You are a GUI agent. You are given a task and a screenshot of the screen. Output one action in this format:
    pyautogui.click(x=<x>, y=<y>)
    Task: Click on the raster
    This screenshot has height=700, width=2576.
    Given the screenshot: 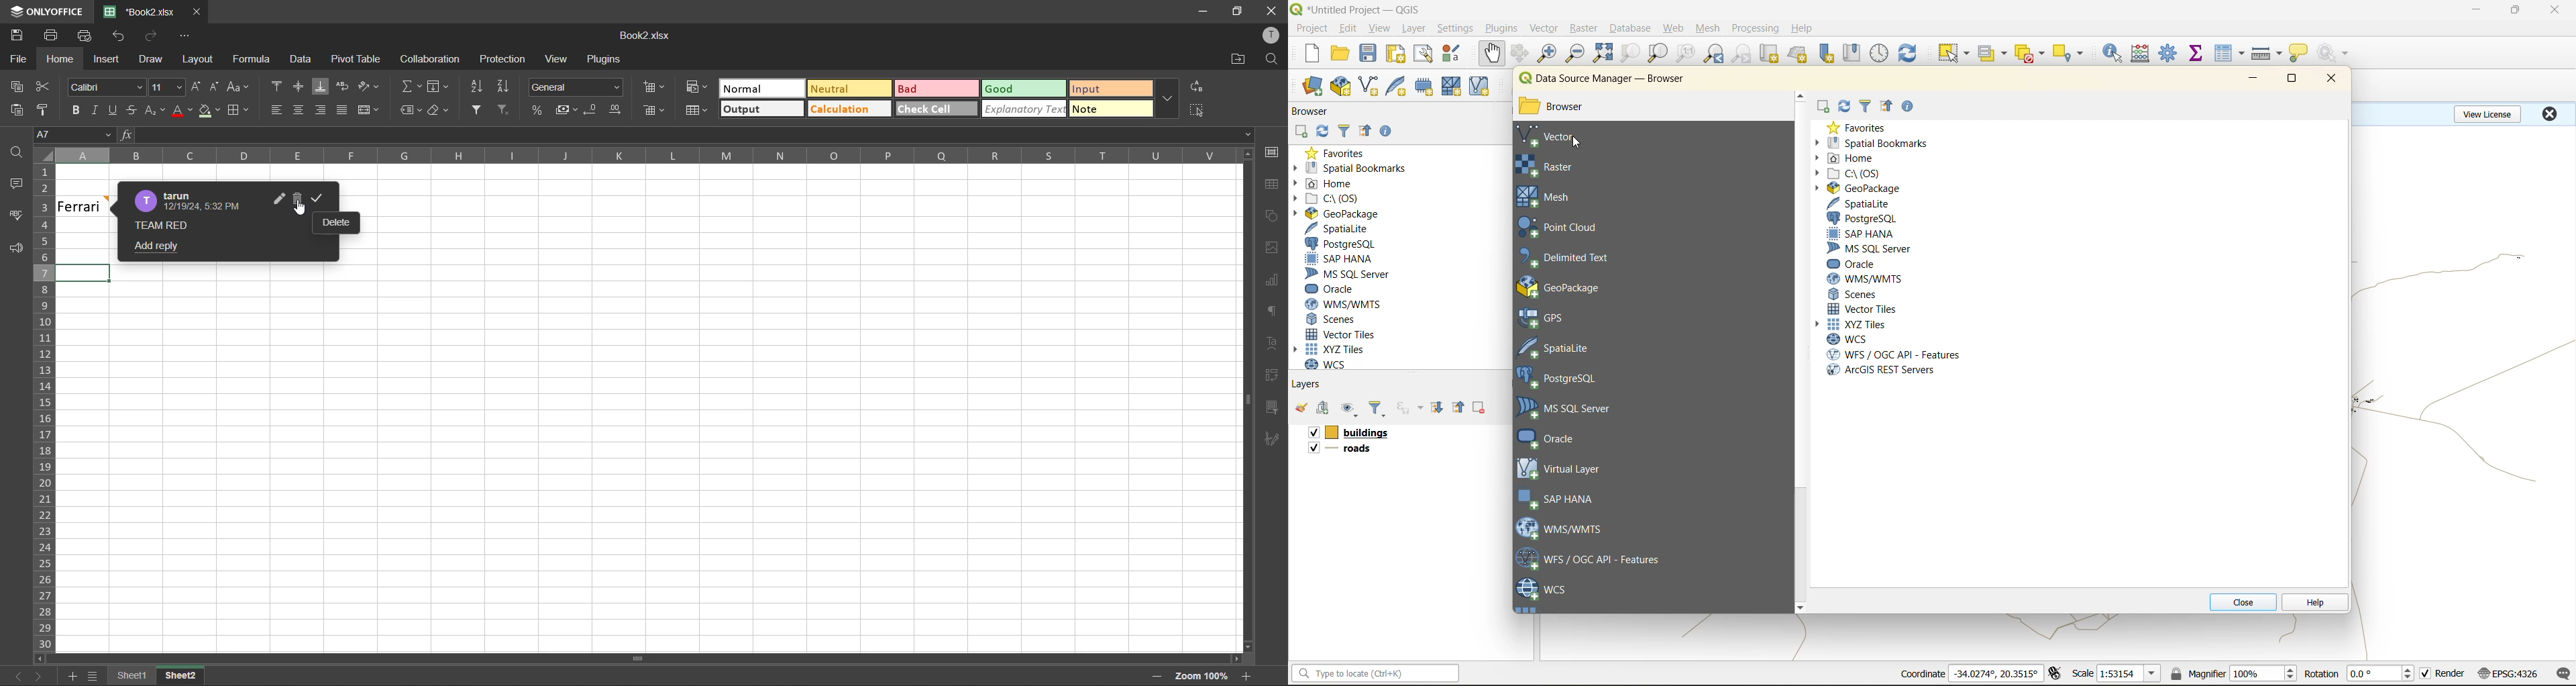 What is the action you would take?
    pyautogui.click(x=1585, y=27)
    